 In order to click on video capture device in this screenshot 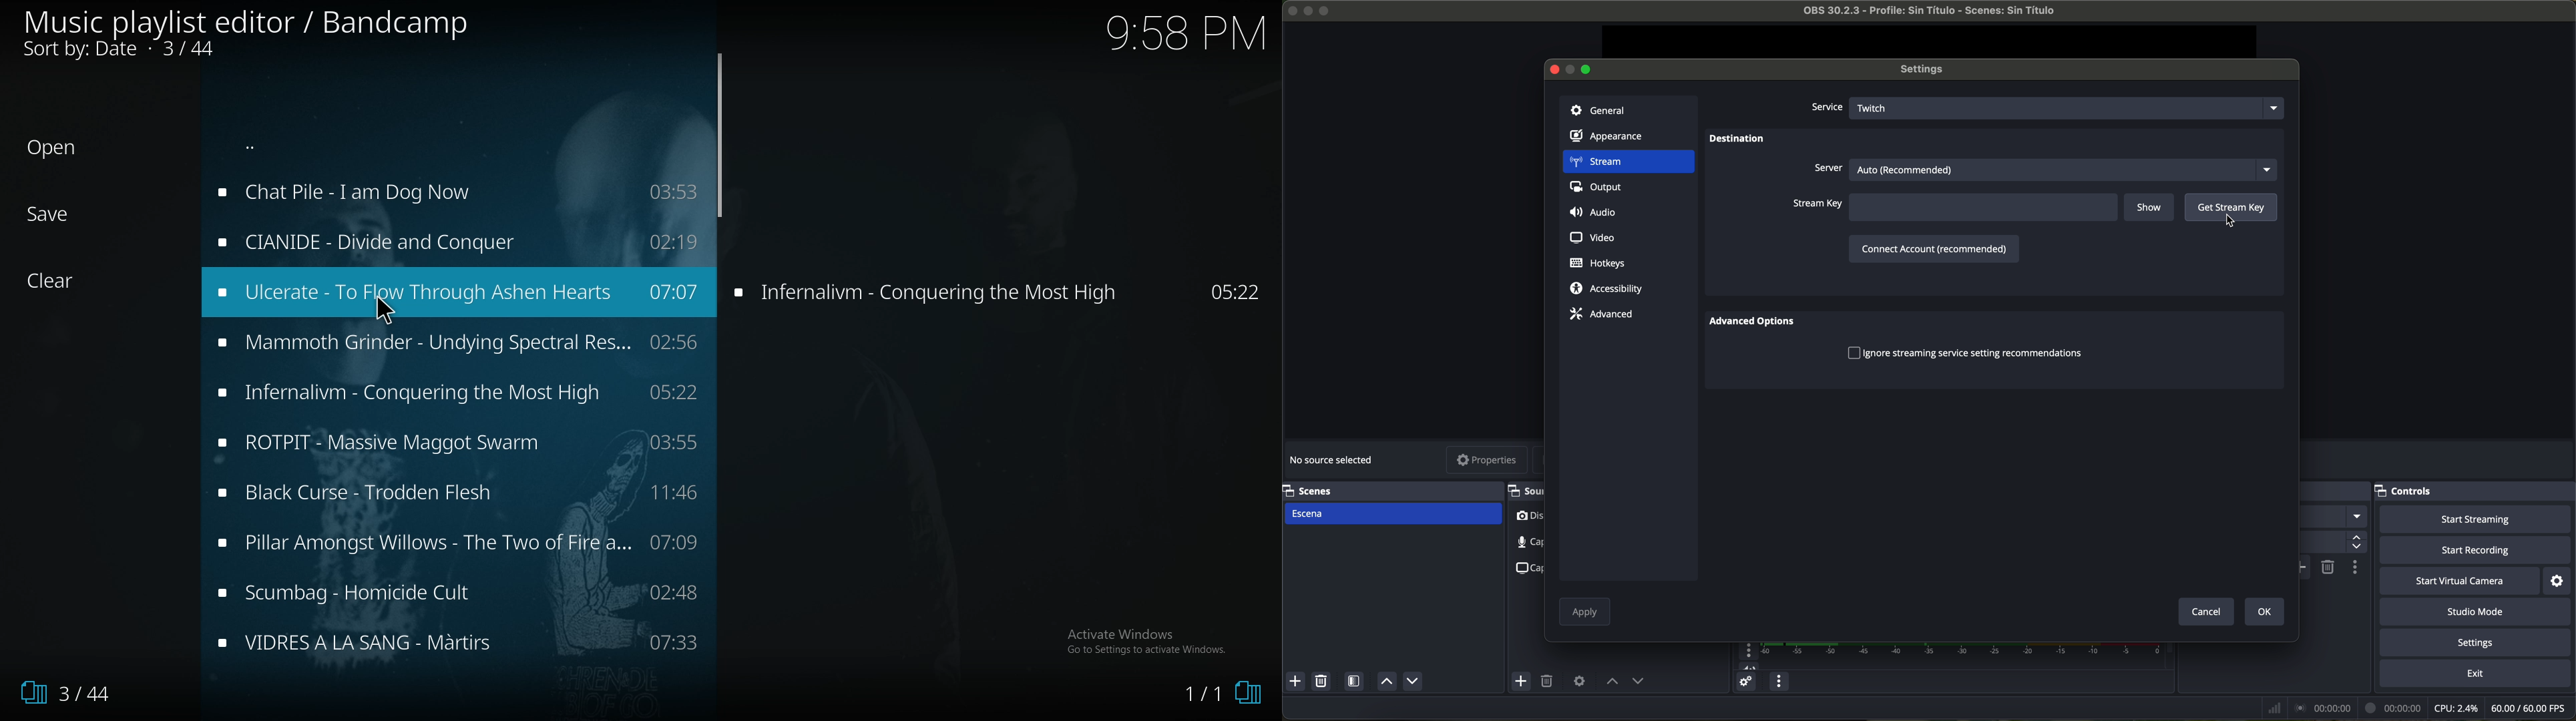, I will do `click(1529, 518)`.